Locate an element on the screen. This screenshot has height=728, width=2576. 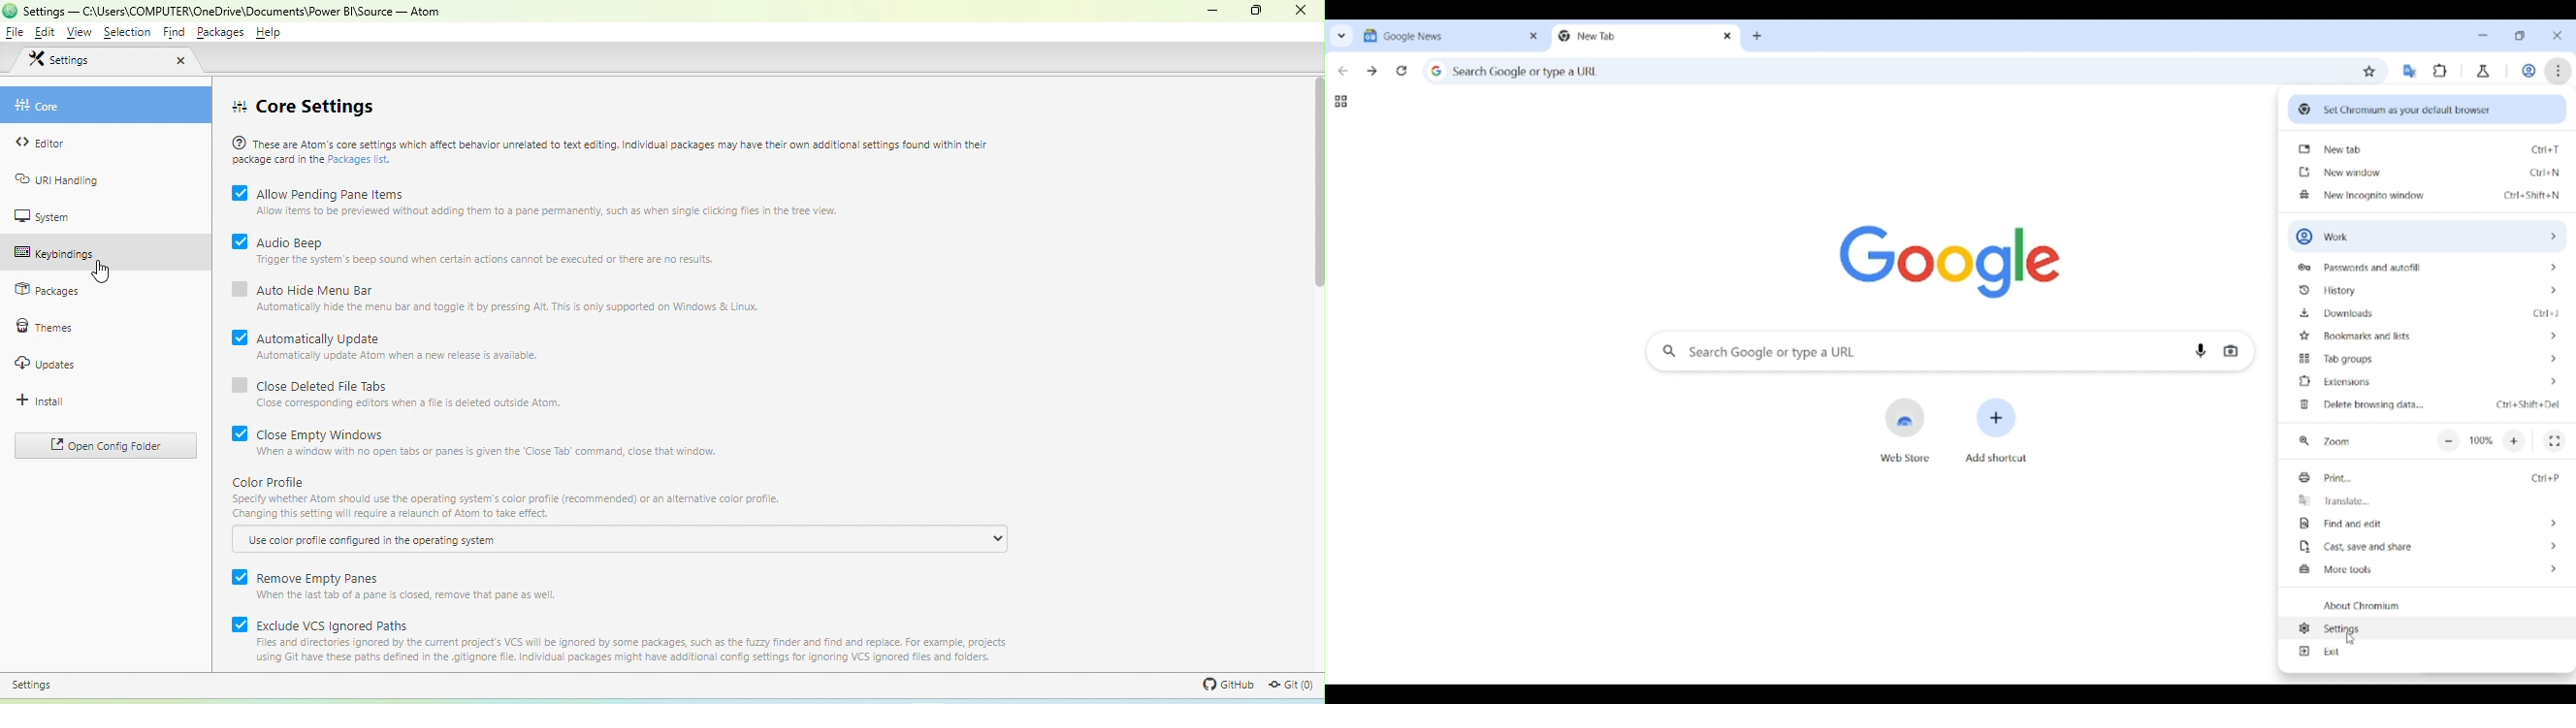
view menu is located at coordinates (80, 32).